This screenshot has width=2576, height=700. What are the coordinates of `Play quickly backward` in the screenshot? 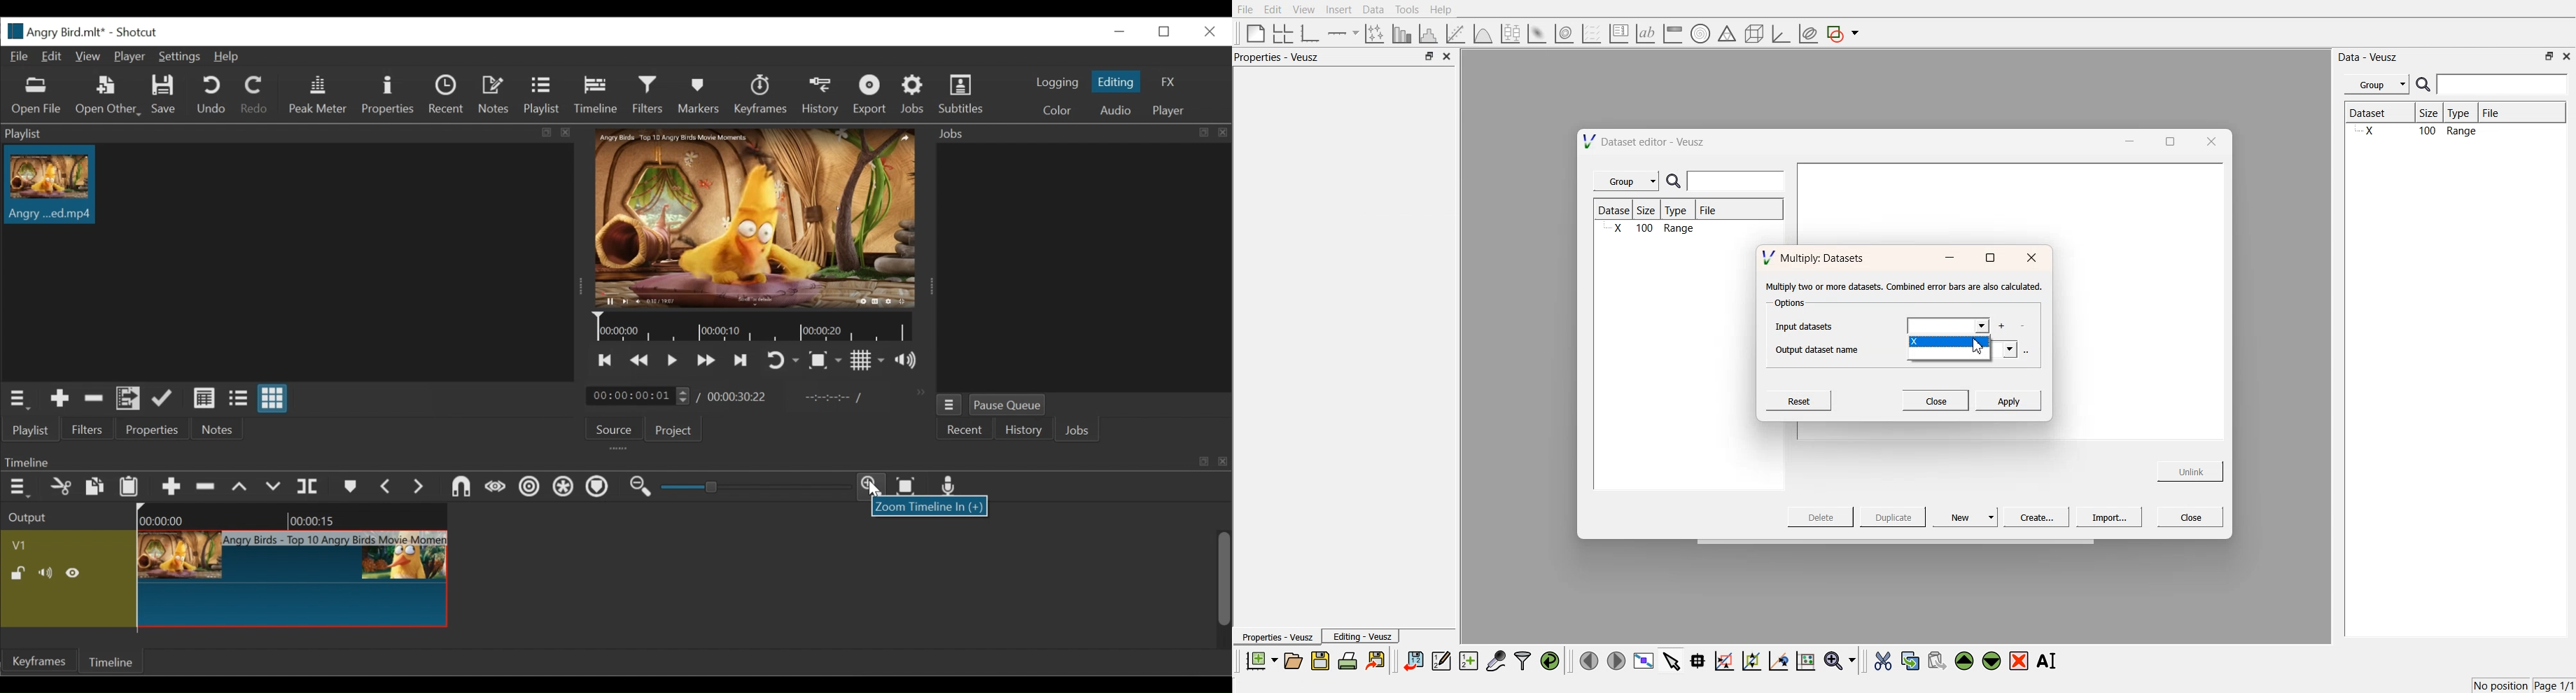 It's located at (641, 361).